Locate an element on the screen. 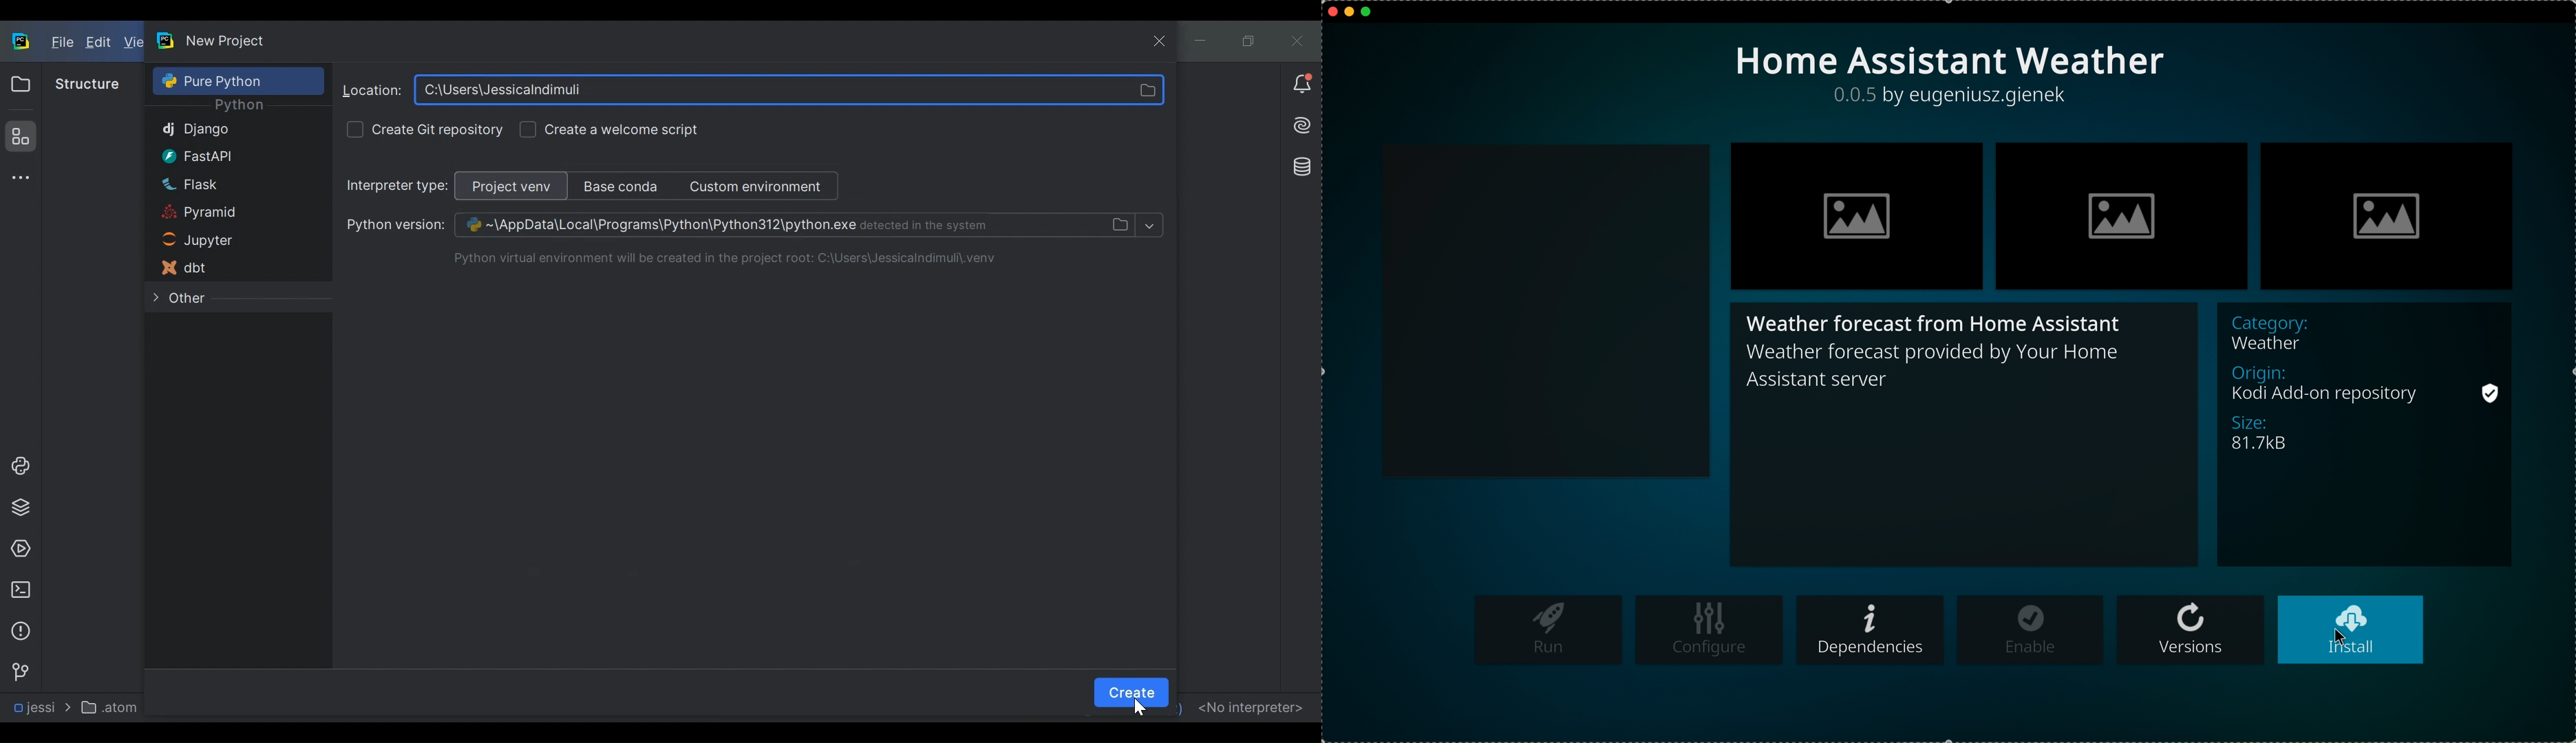 The width and height of the screenshot is (2576, 756). show is located at coordinates (1149, 225).